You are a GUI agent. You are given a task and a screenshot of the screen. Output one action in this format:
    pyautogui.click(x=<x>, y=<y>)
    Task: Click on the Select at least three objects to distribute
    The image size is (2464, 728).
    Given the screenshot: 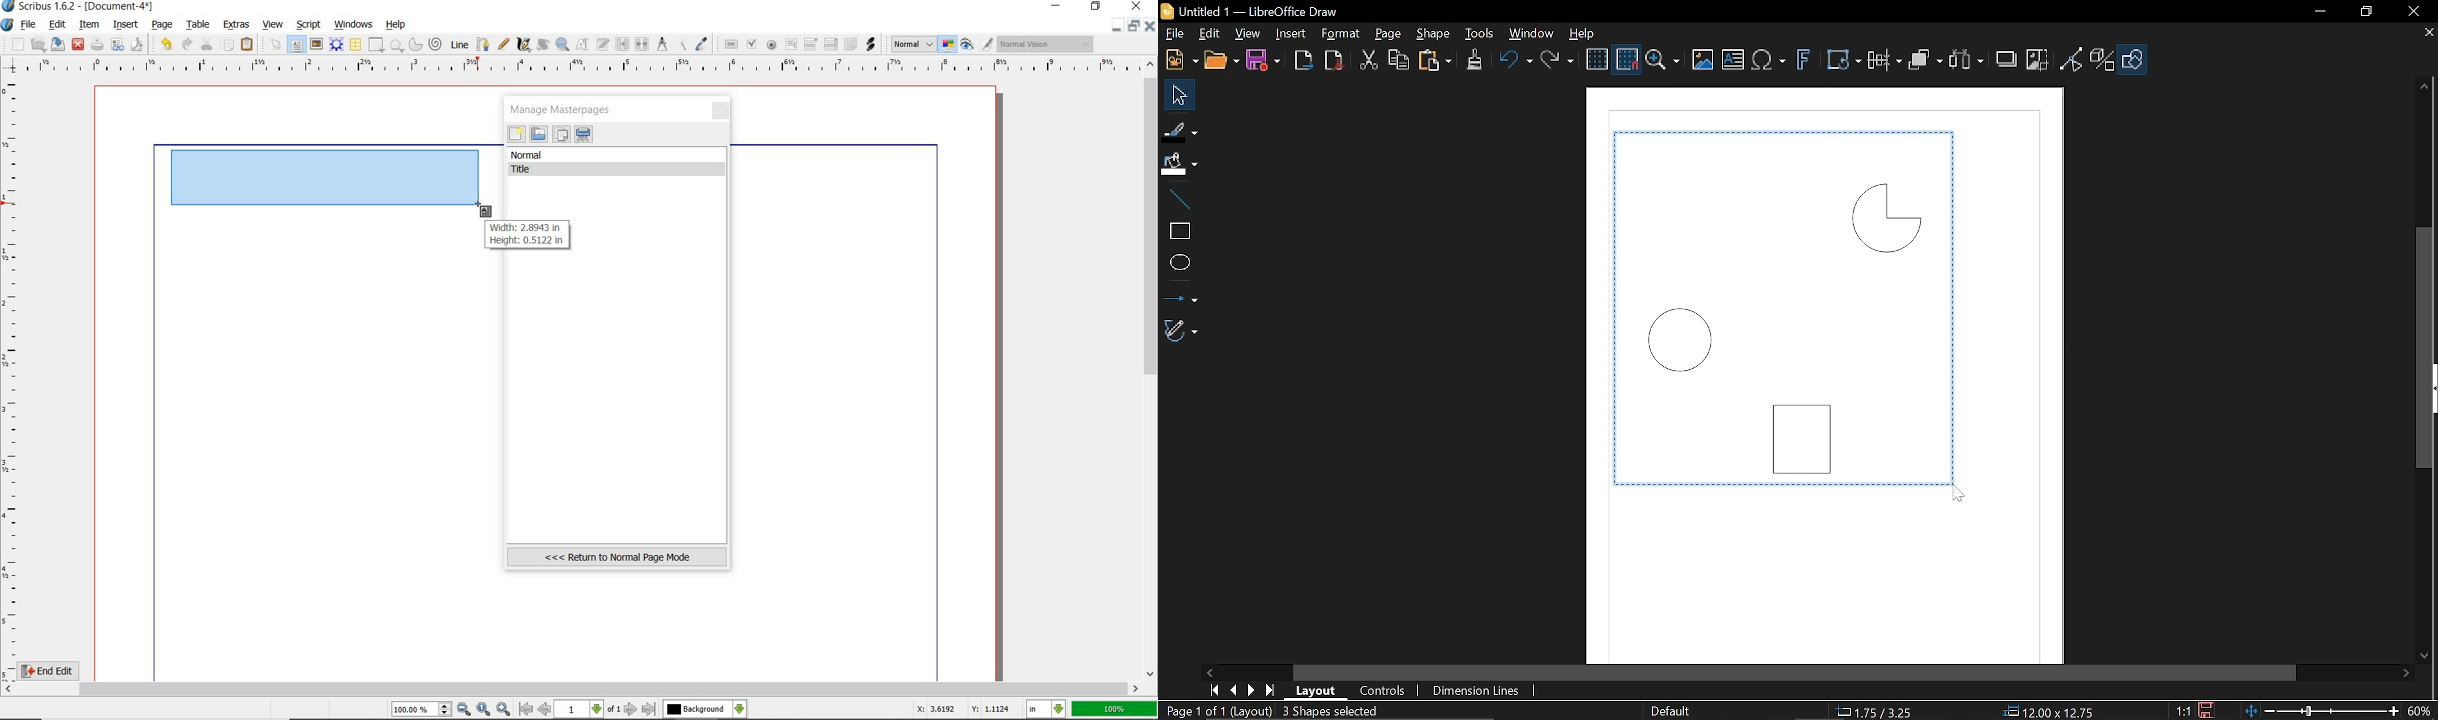 What is the action you would take?
    pyautogui.click(x=1968, y=60)
    